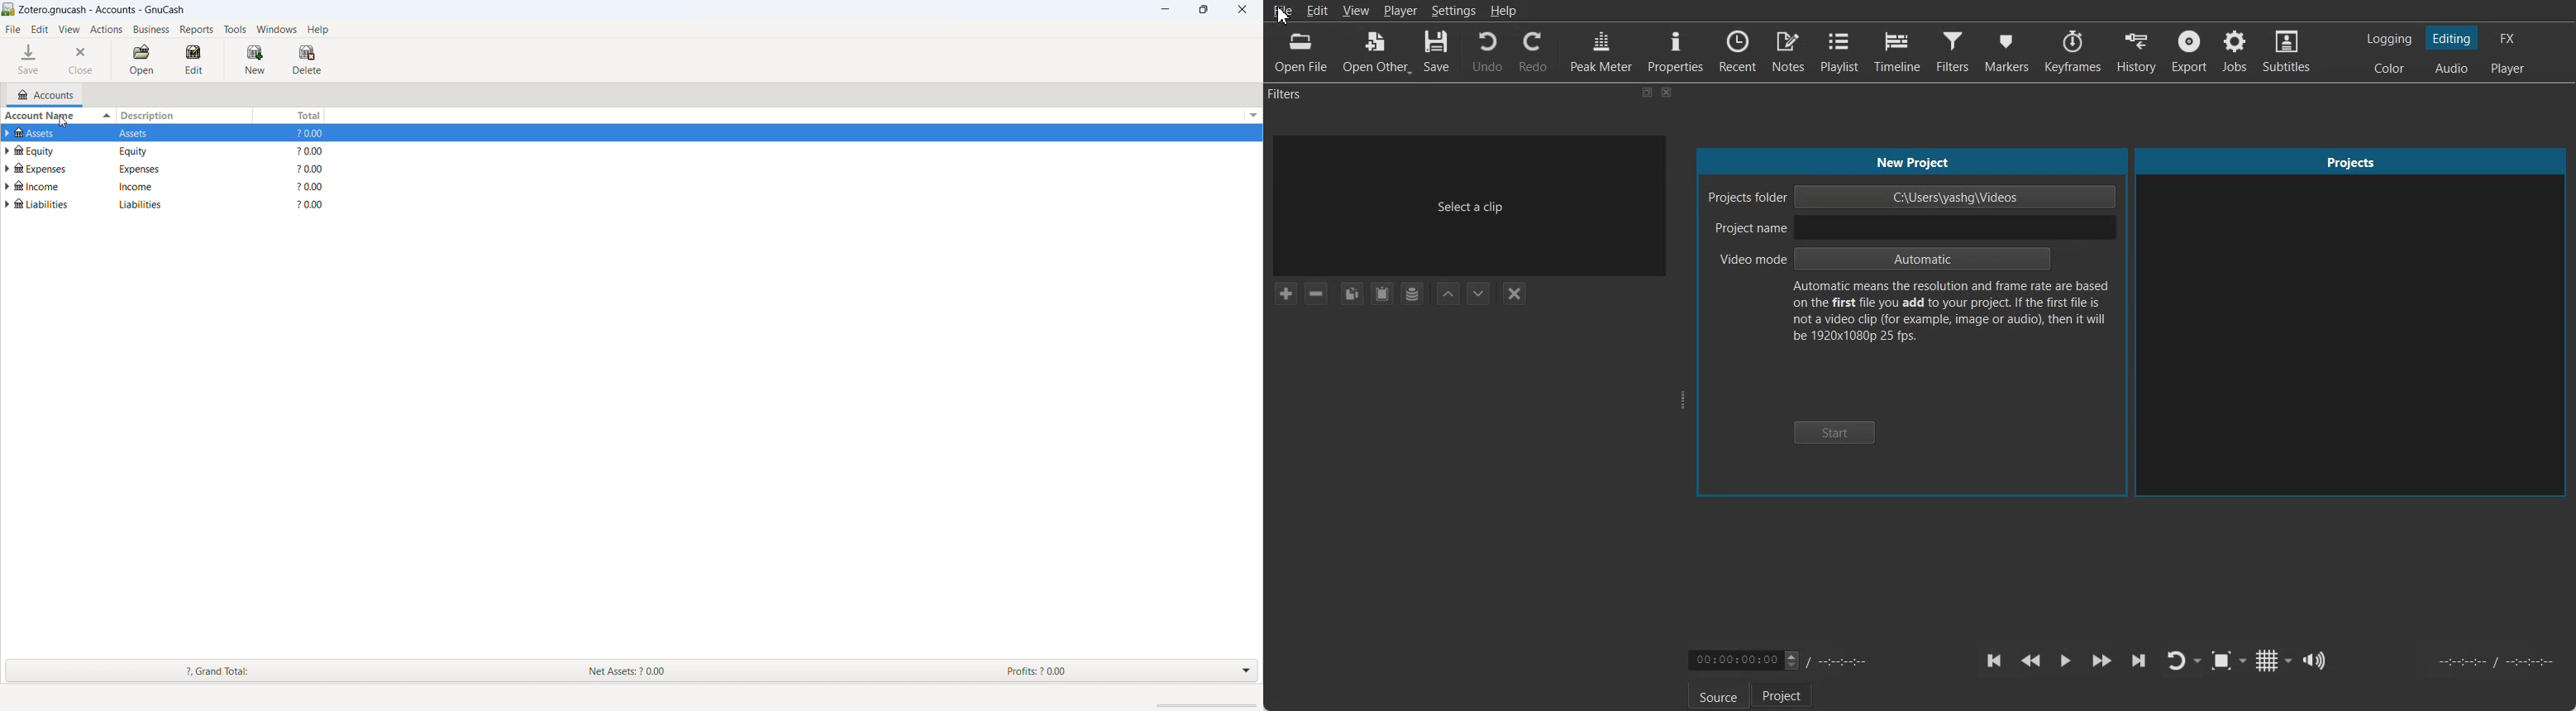 This screenshot has height=728, width=2576. Describe the element at coordinates (1920, 260) in the screenshot. I see `Automatic` at that location.